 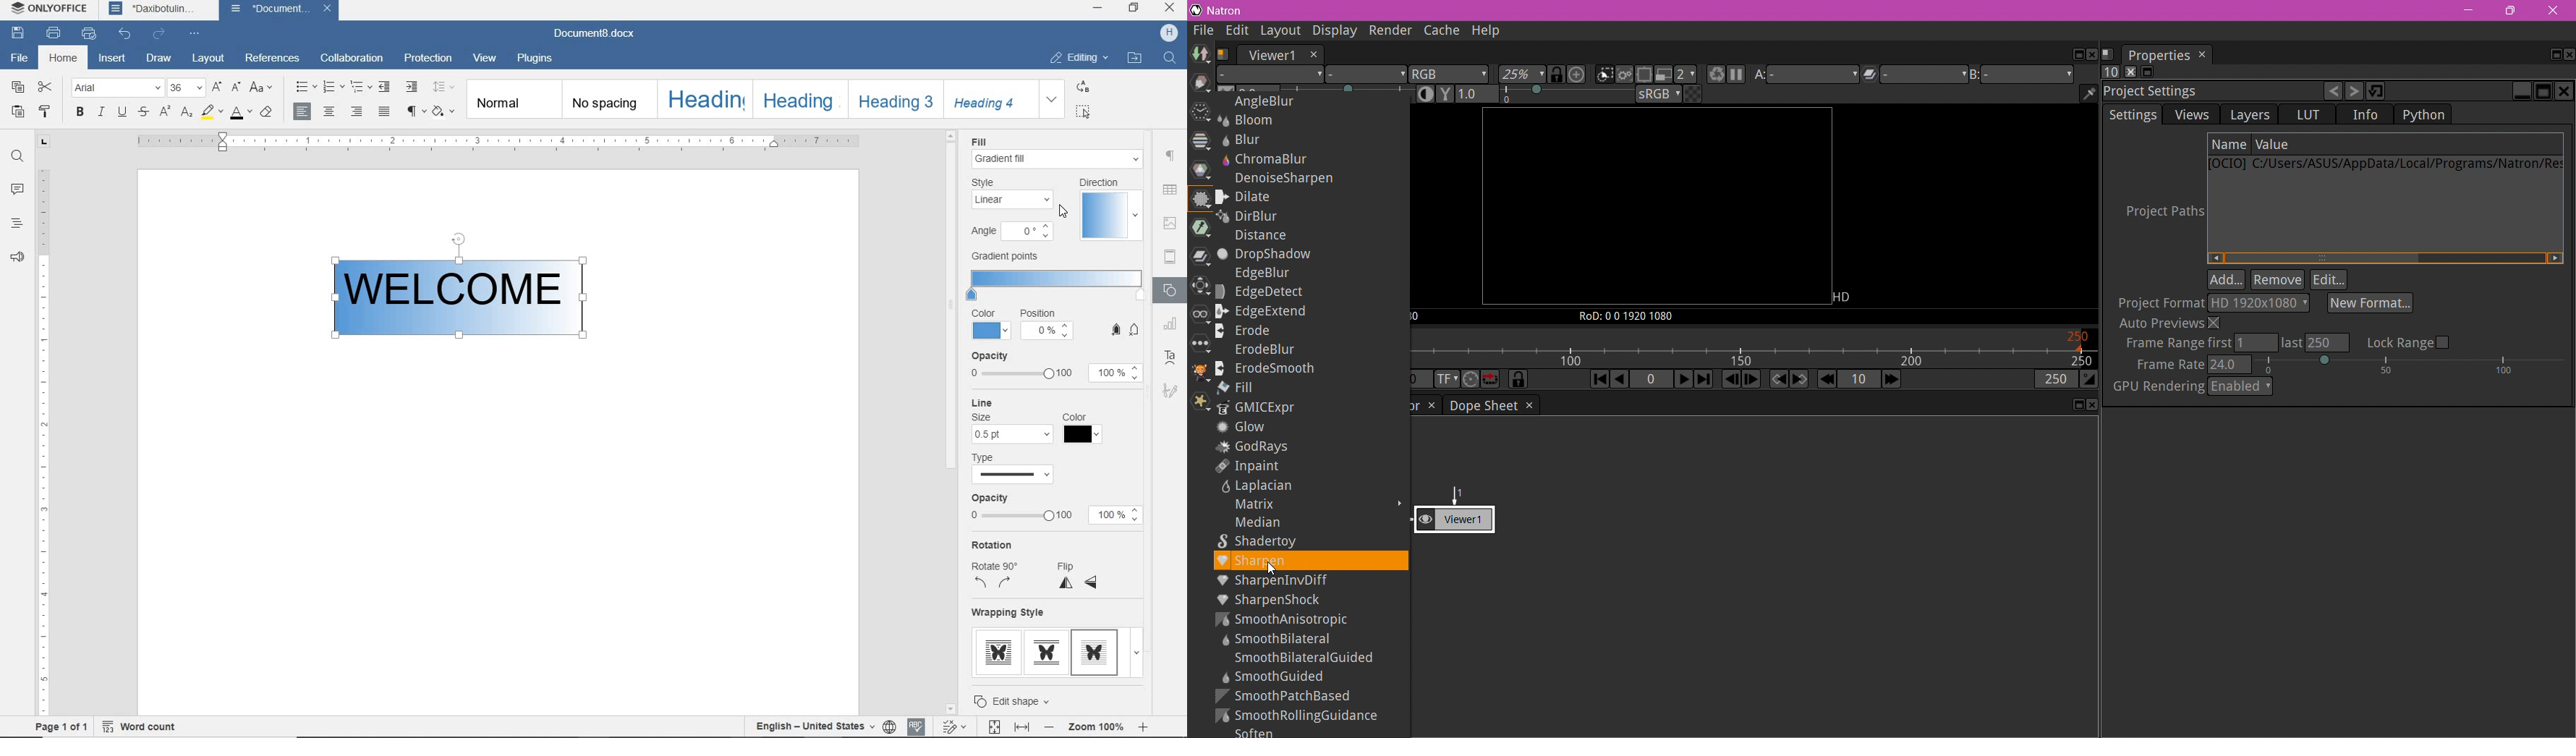 What do you see at coordinates (47, 110) in the screenshot?
I see `COPY STYLE` at bounding box center [47, 110].